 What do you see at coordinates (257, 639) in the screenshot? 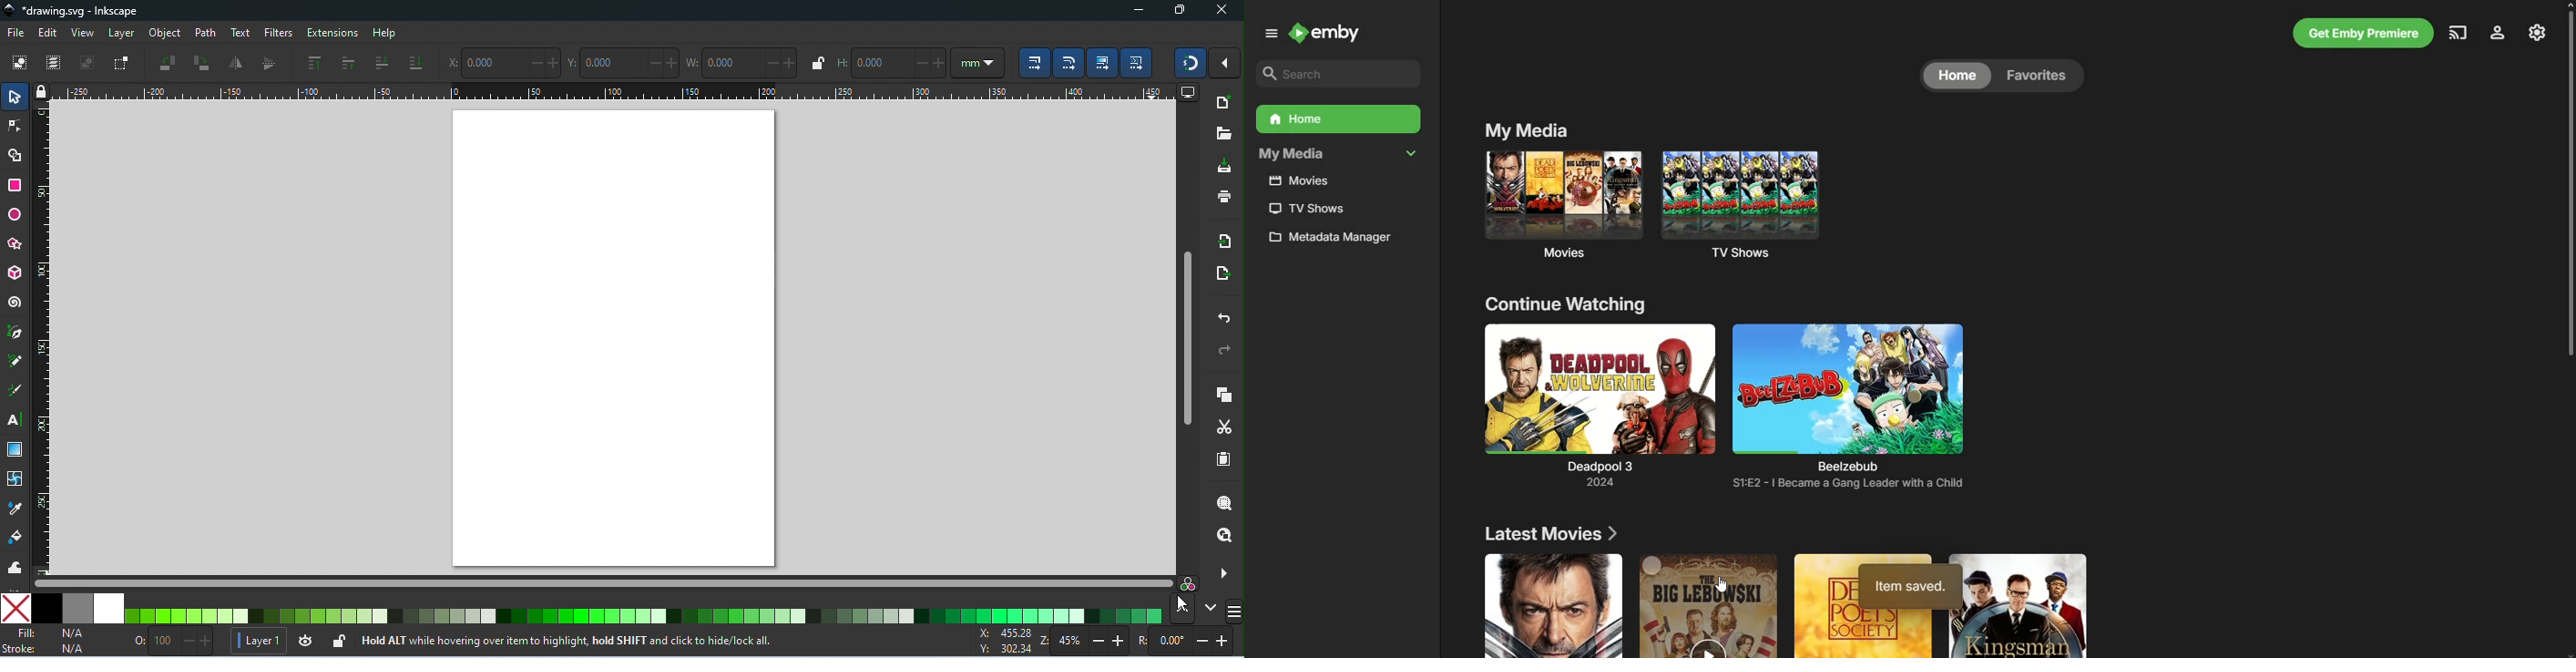
I see `current layer` at bounding box center [257, 639].